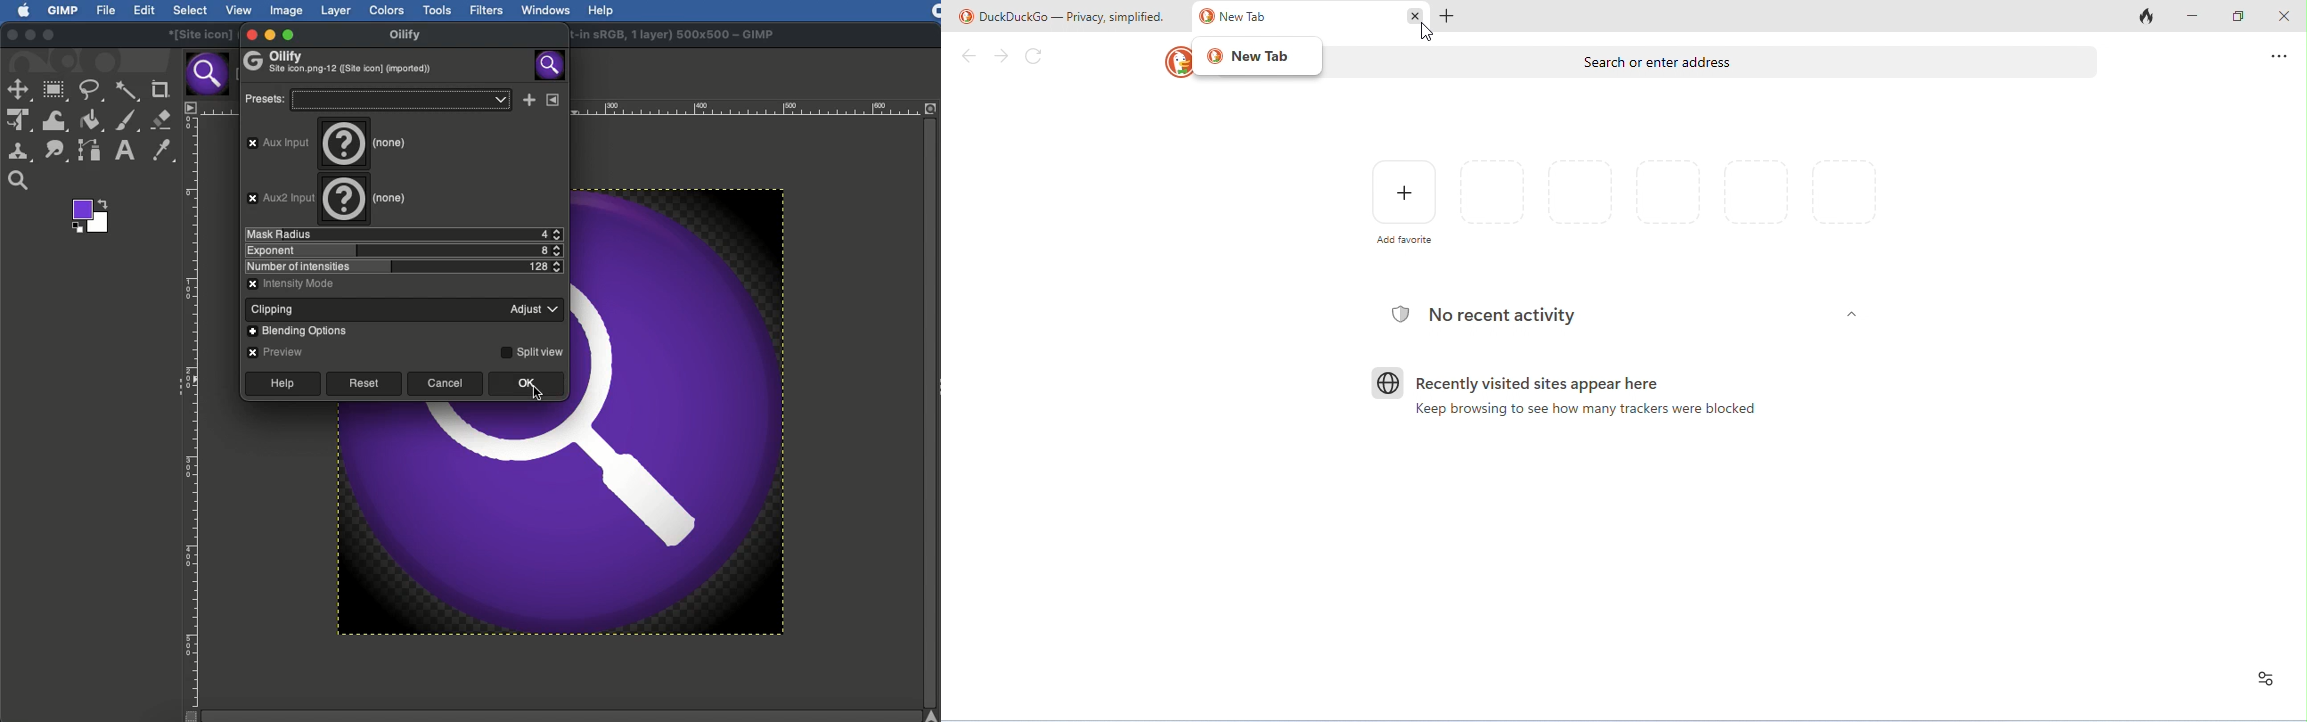  What do you see at coordinates (693, 412) in the screenshot?
I see `Image` at bounding box center [693, 412].